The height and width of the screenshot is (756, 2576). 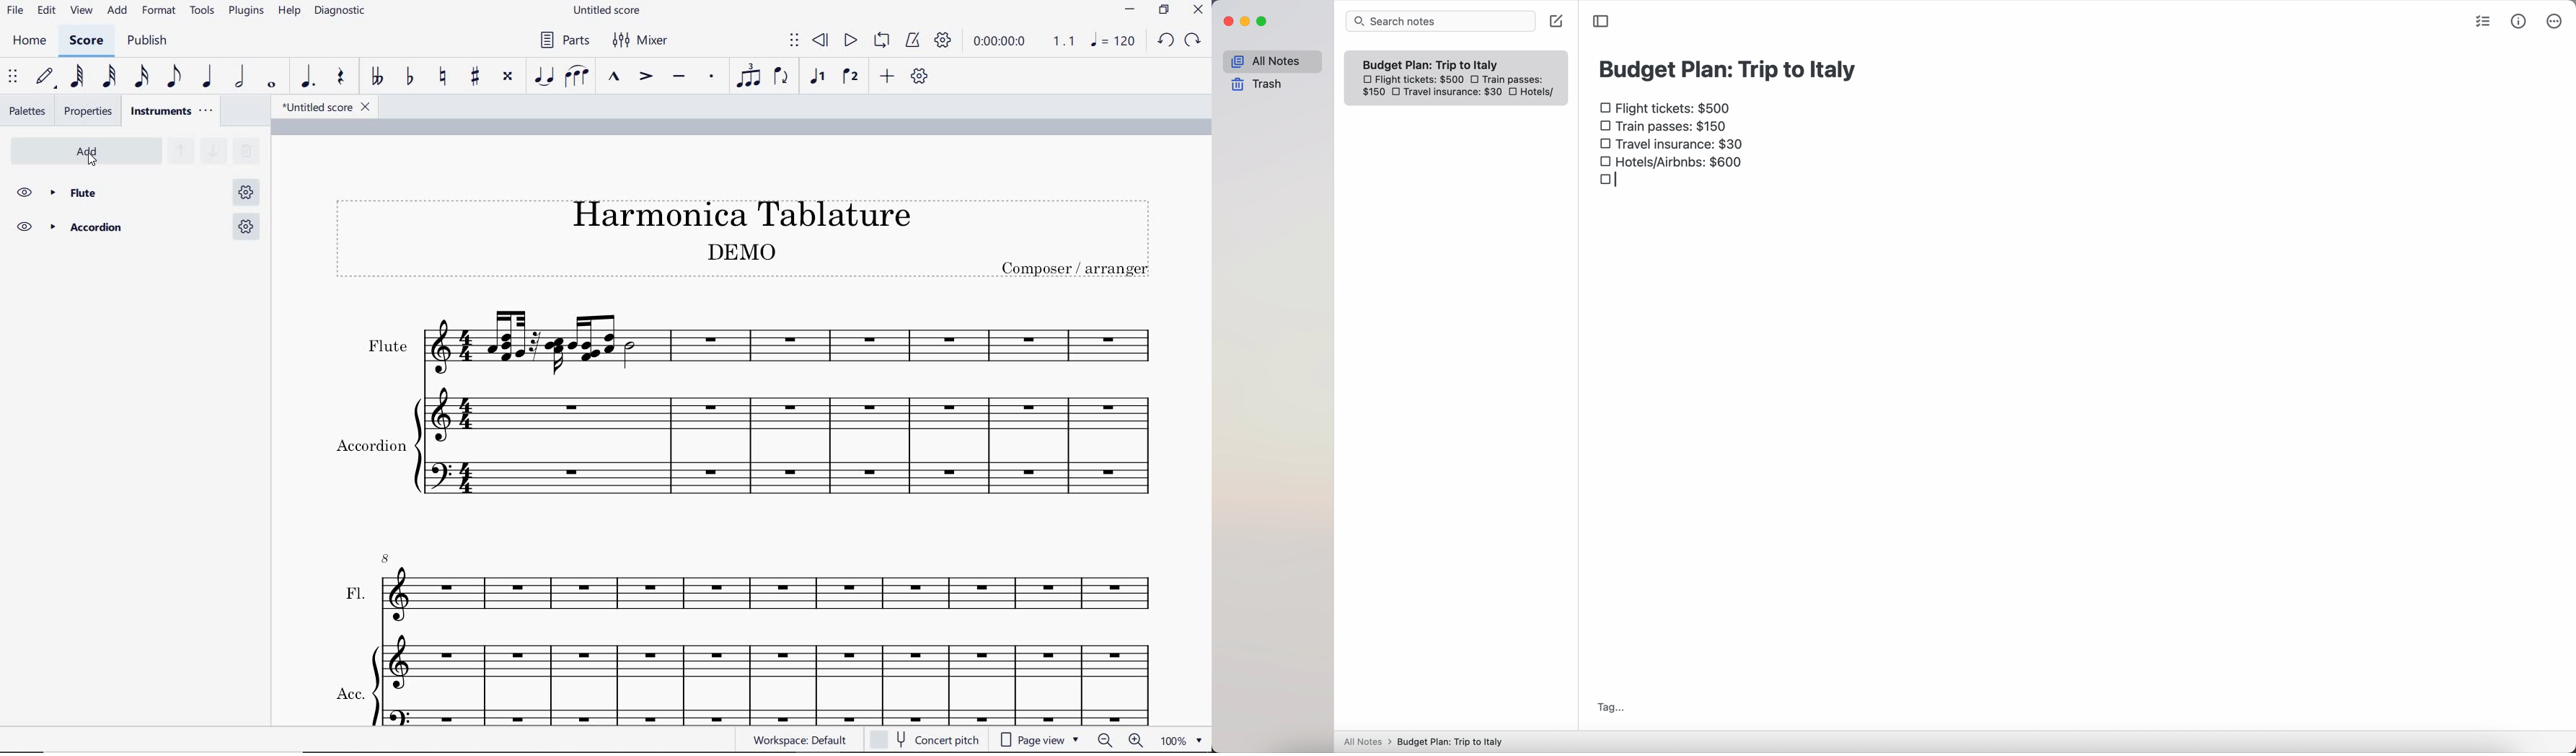 What do you see at coordinates (1163, 11) in the screenshot?
I see `RESTORE DOWN` at bounding box center [1163, 11].